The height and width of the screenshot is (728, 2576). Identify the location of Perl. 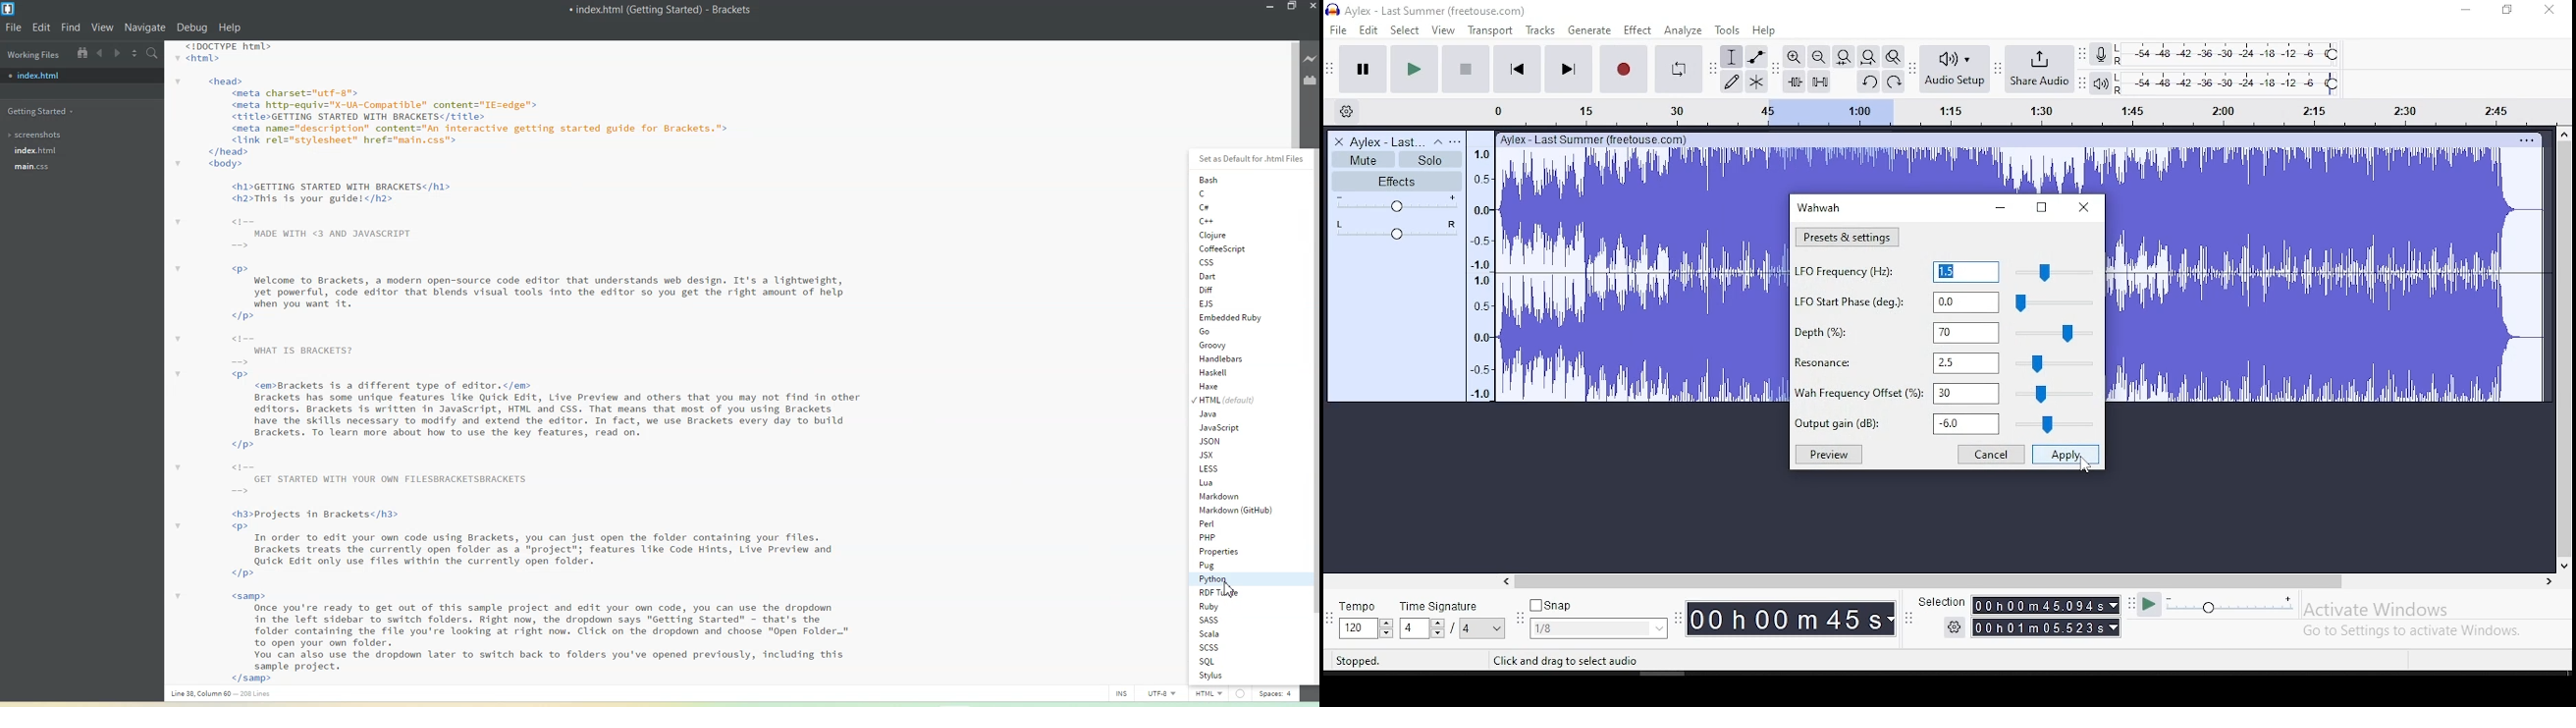
(1236, 523).